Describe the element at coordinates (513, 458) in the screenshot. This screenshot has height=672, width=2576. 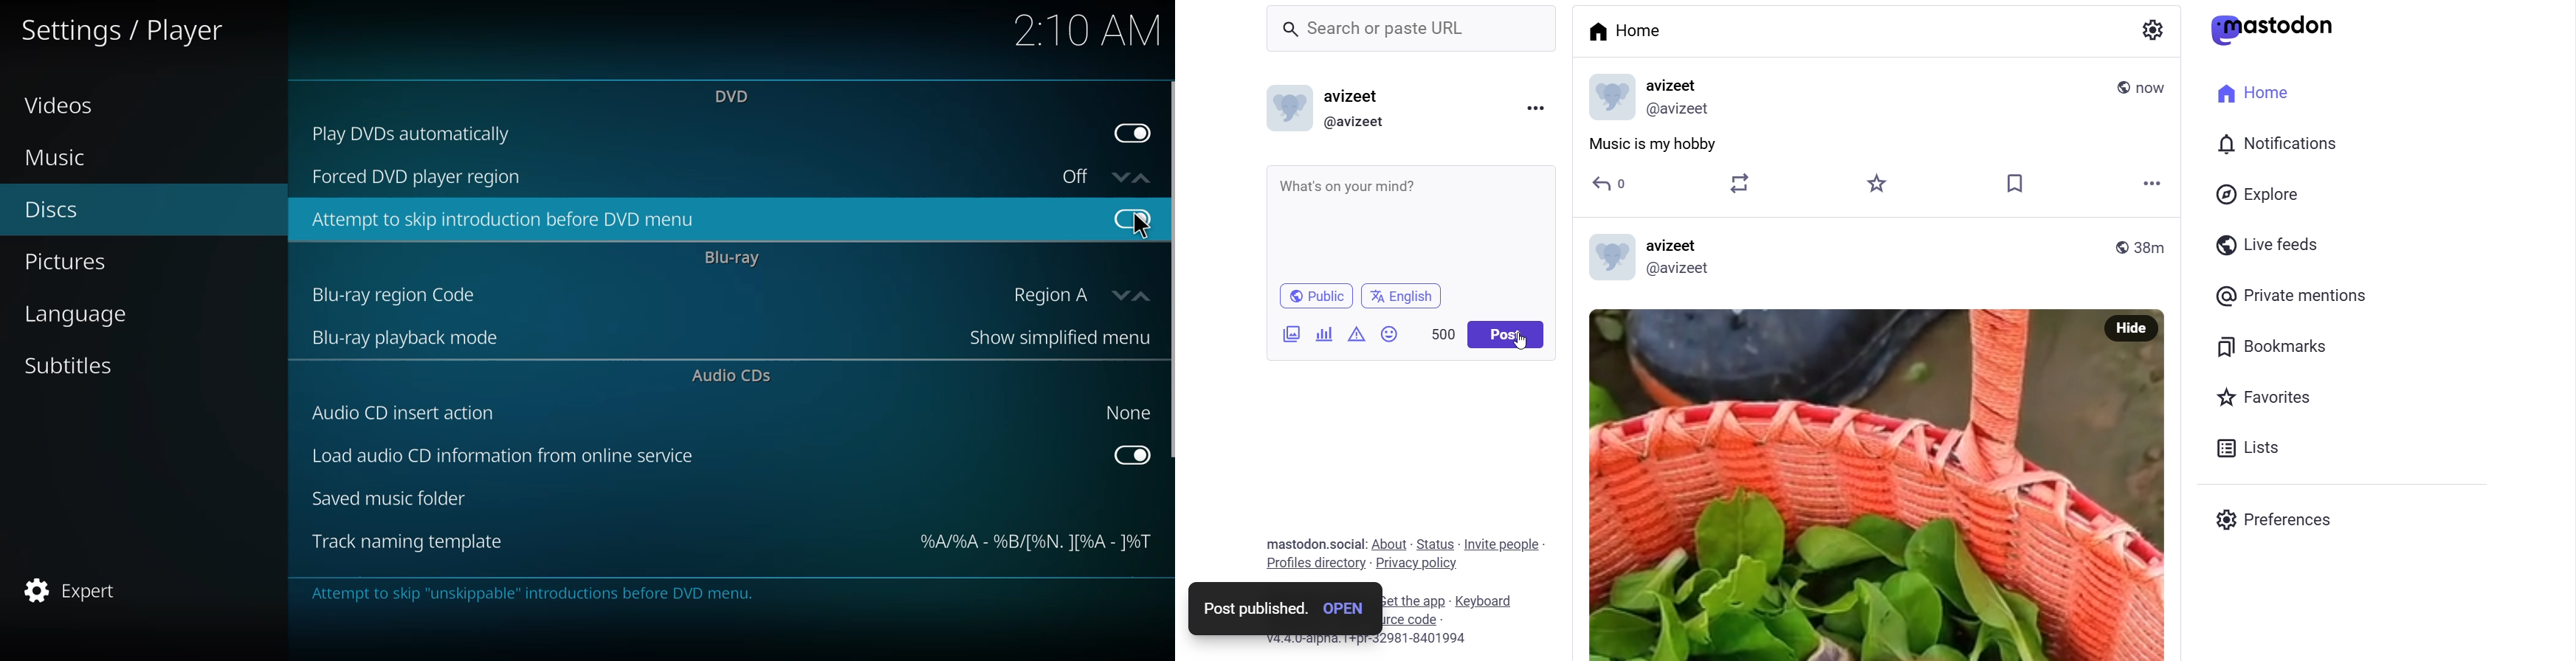
I see `load audio cd info from online service` at that location.